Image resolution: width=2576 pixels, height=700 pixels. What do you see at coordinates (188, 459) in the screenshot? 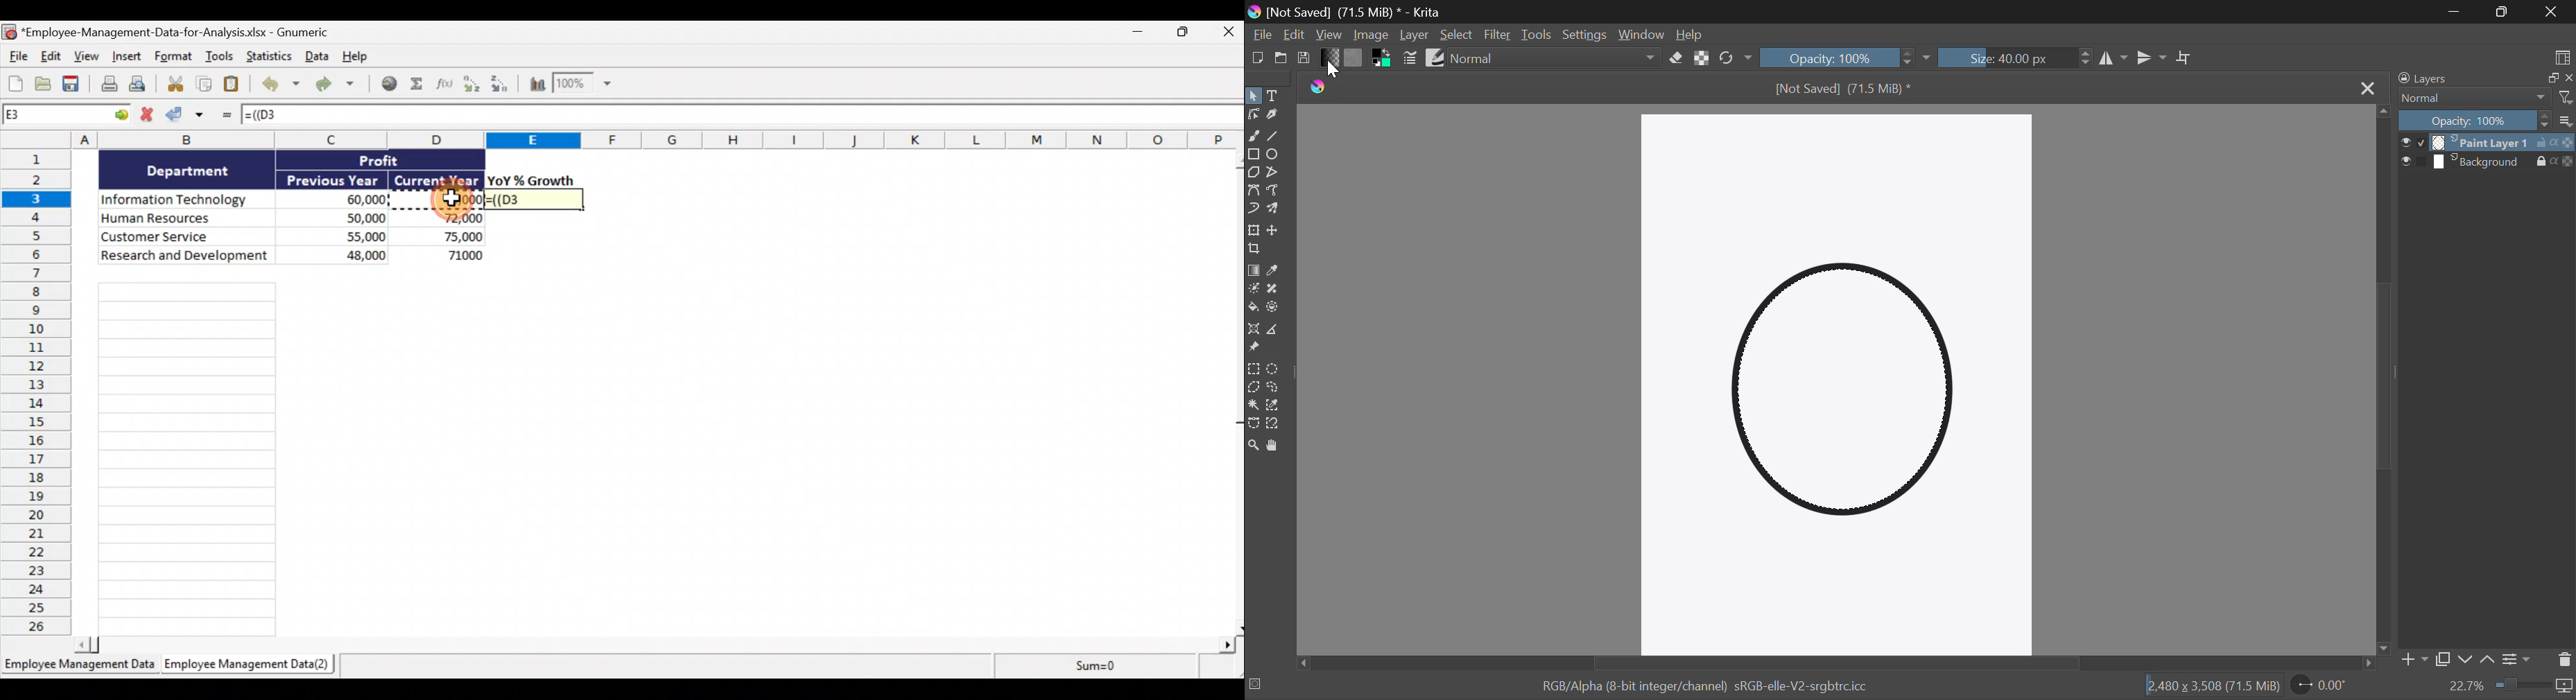
I see `Cells` at bounding box center [188, 459].